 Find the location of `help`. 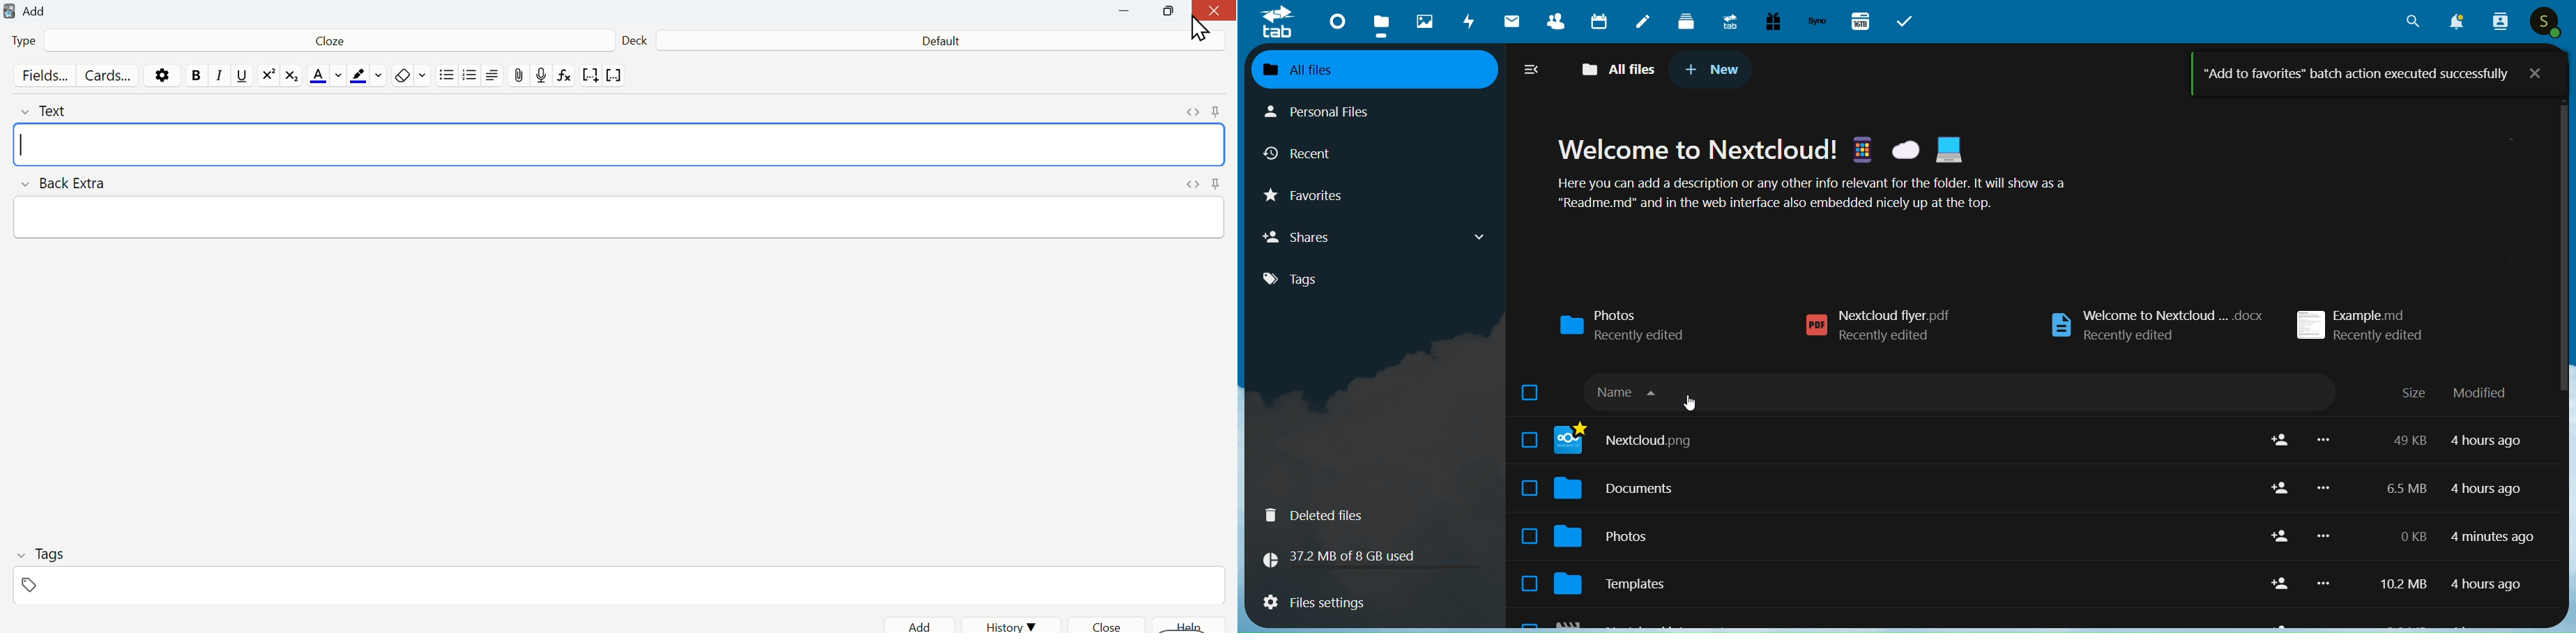

help is located at coordinates (1194, 626).